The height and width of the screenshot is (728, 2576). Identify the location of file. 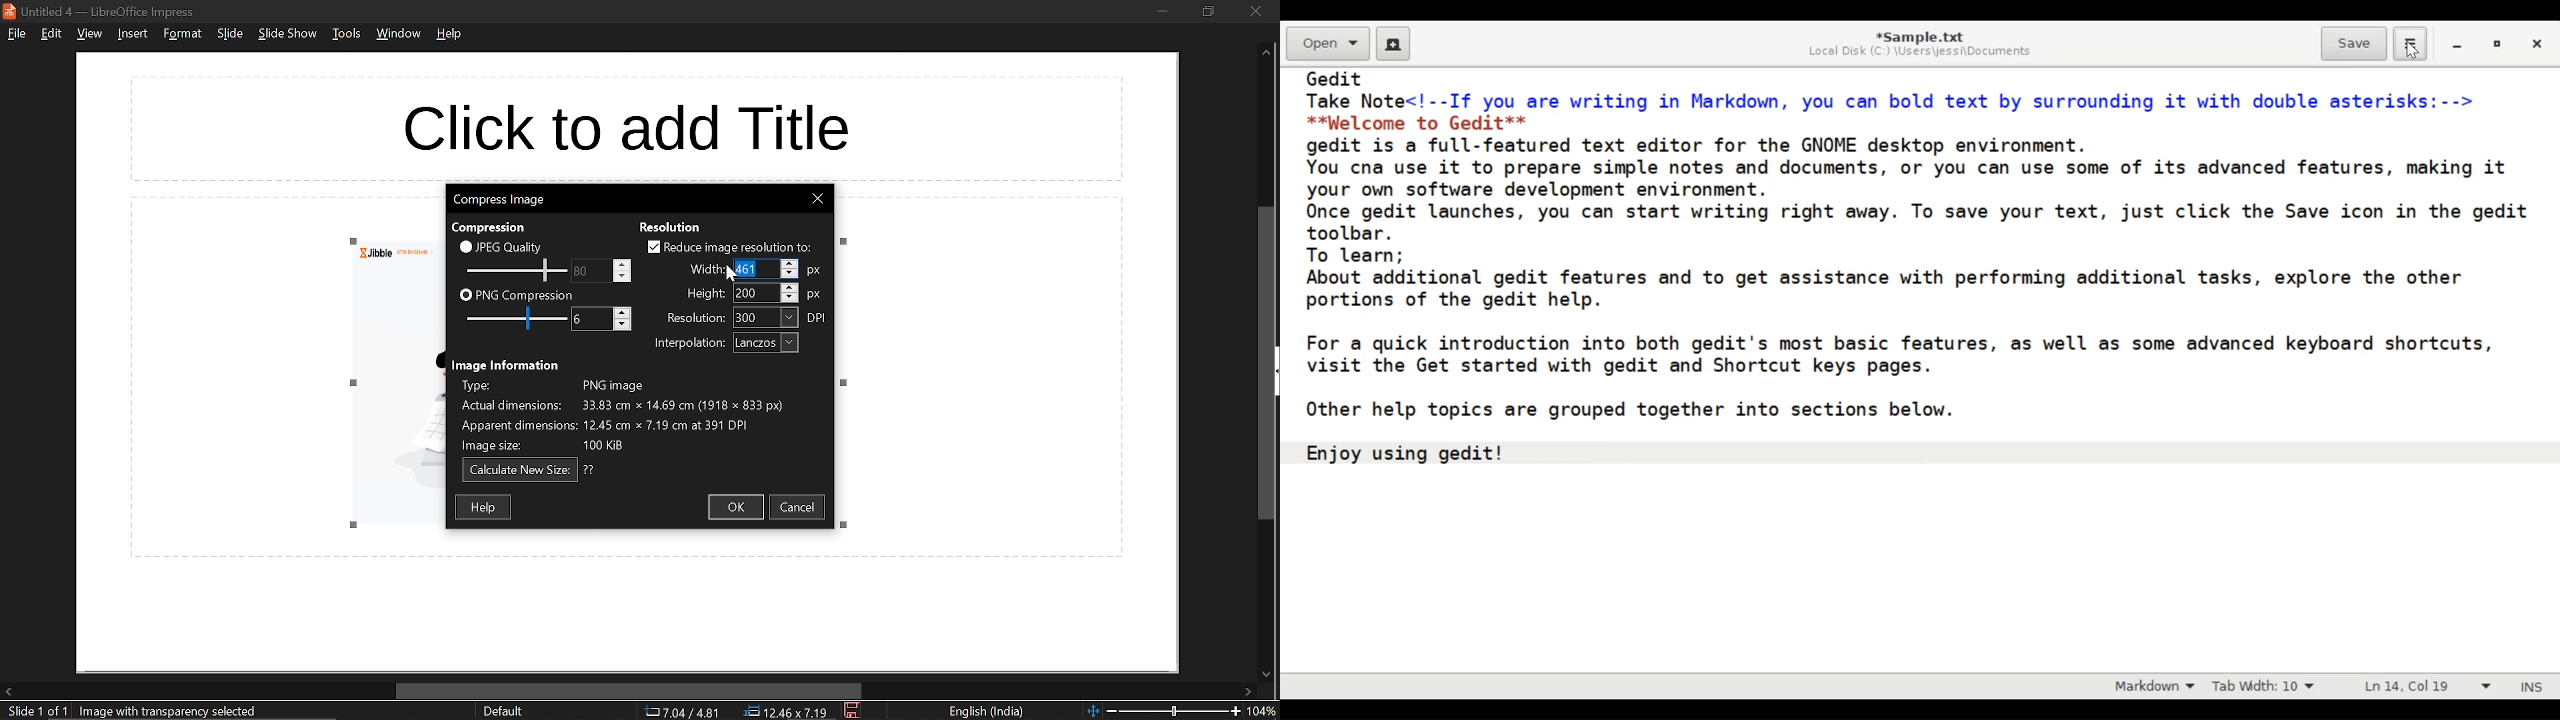
(16, 35).